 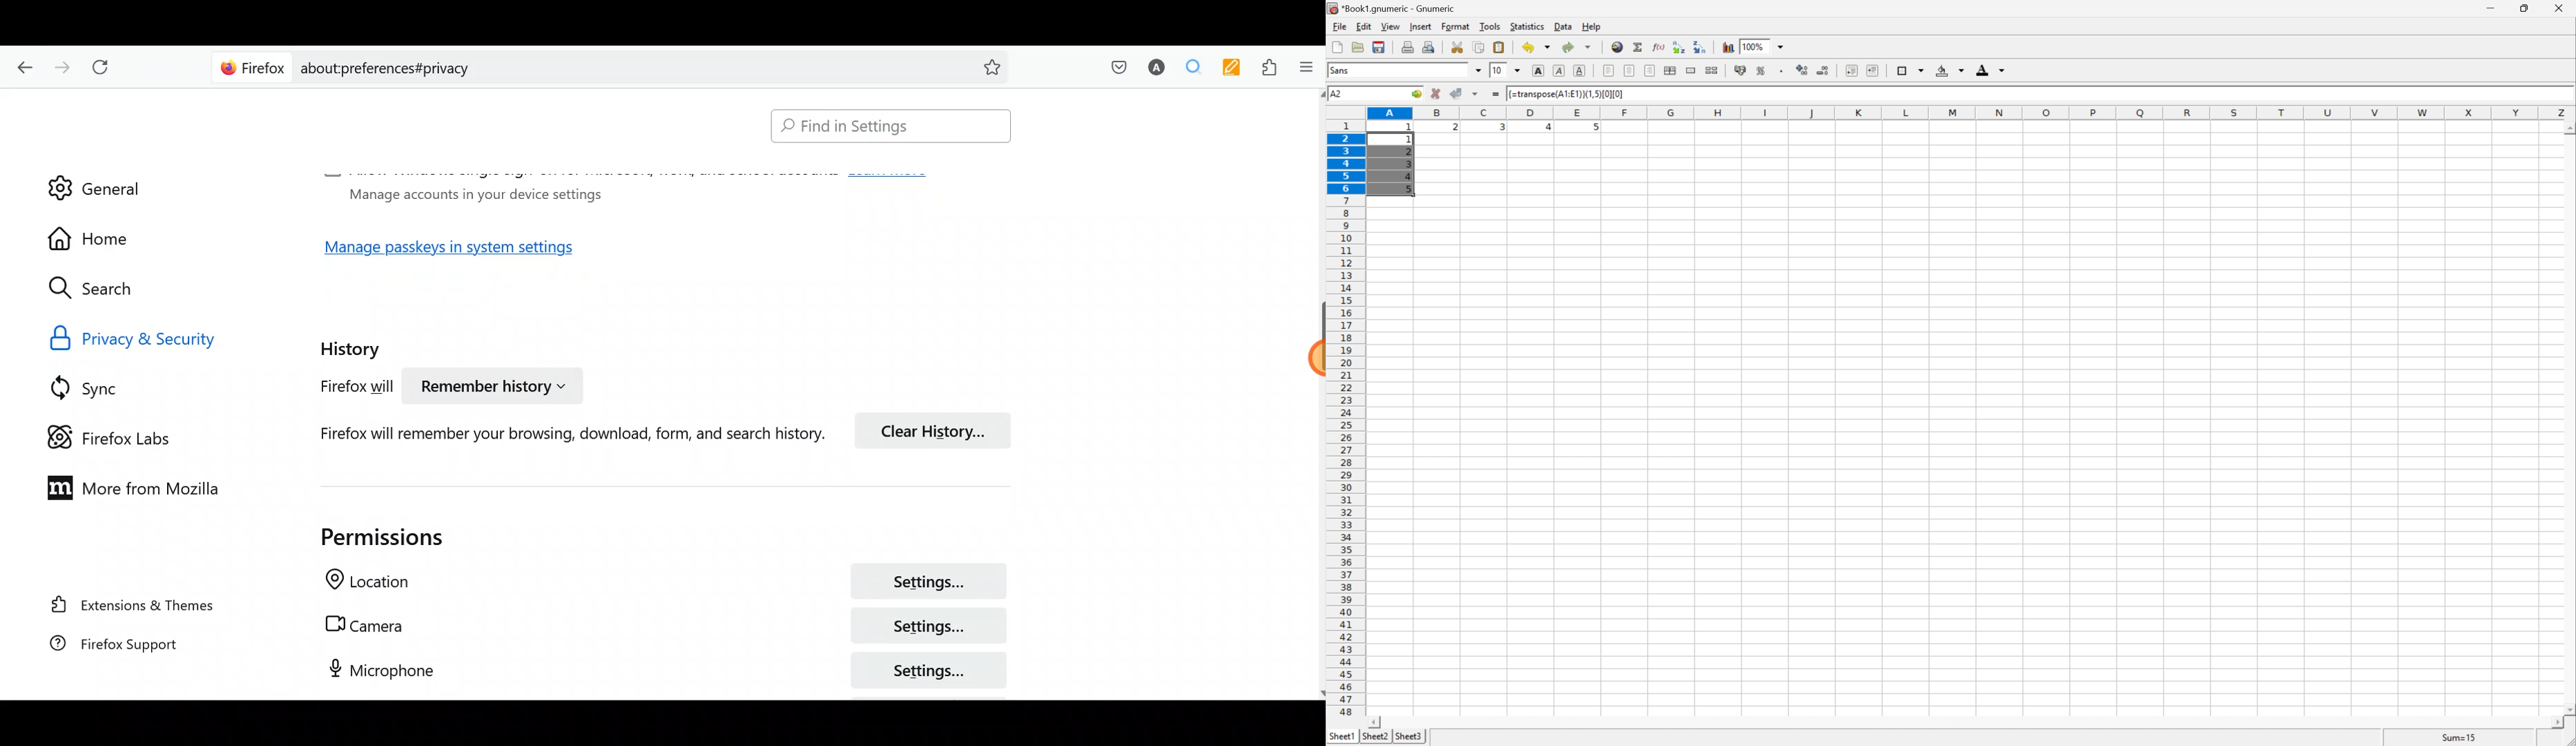 I want to click on Search icon, so click(x=105, y=289).